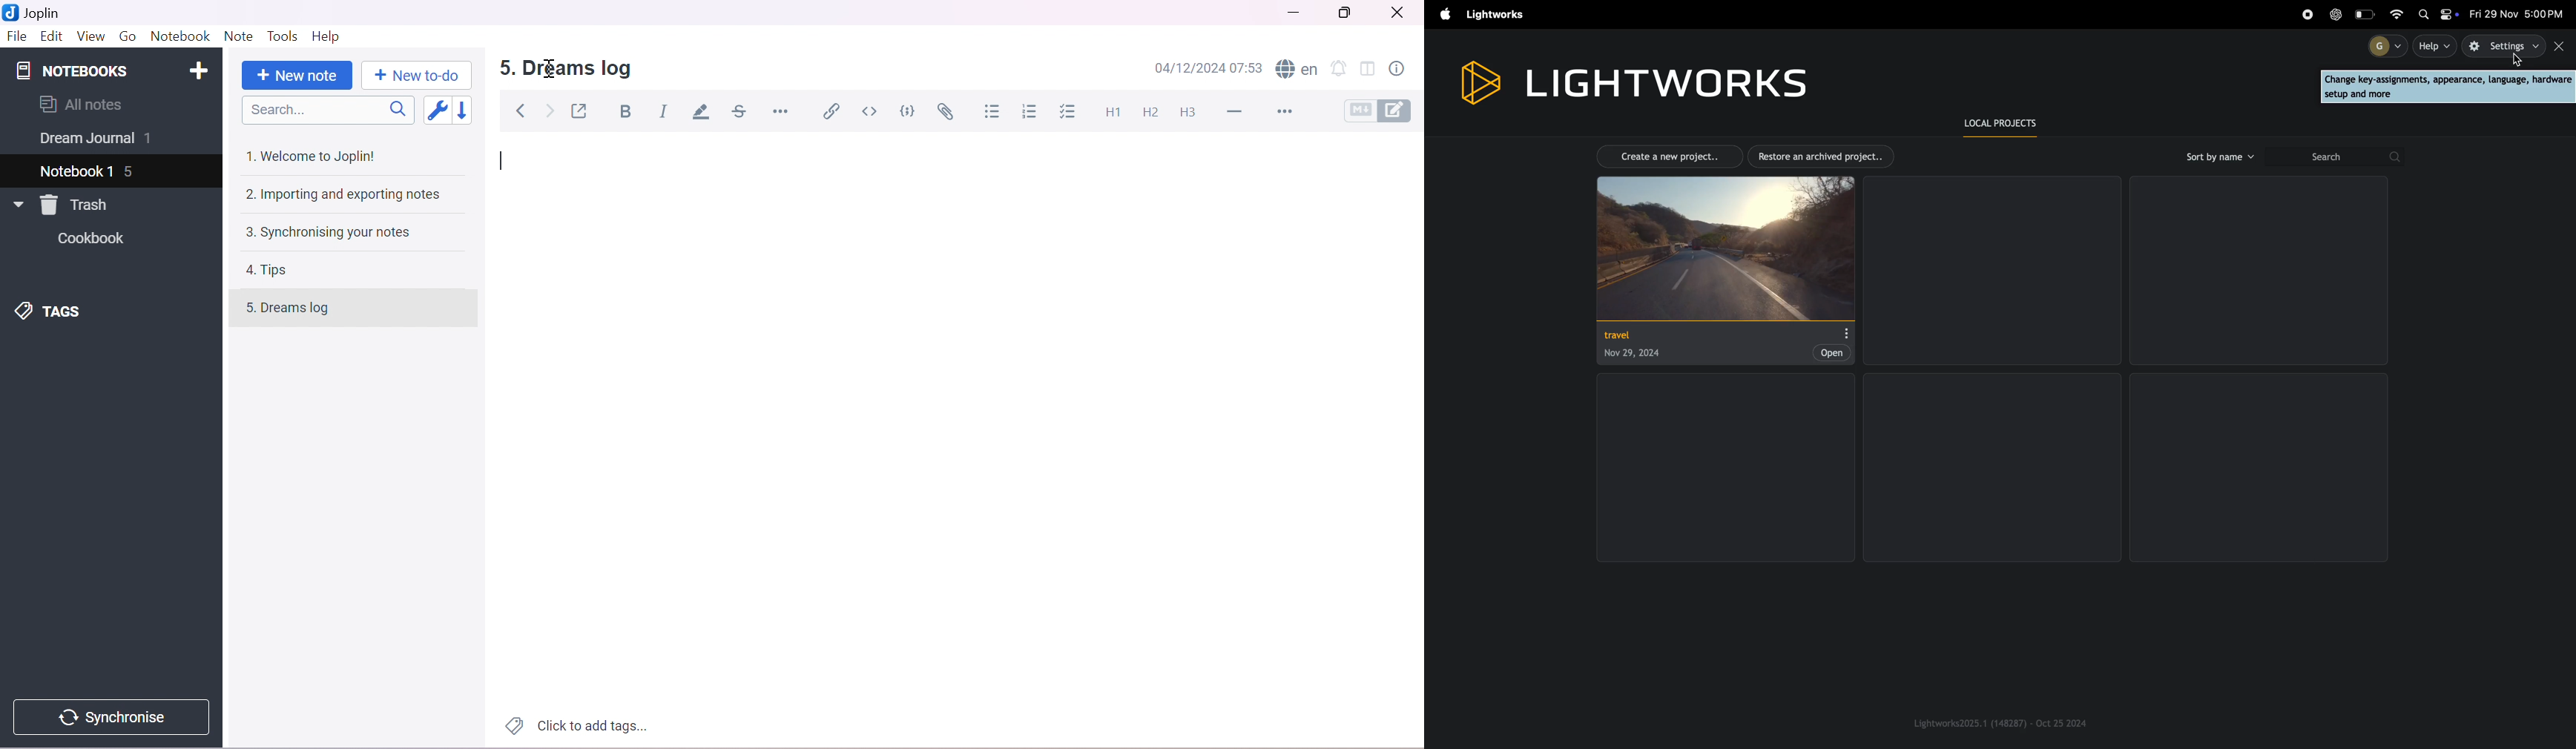 The image size is (2576, 756). What do you see at coordinates (440, 112) in the screenshot?
I see `Toggle sort order field` at bounding box center [440, 112].